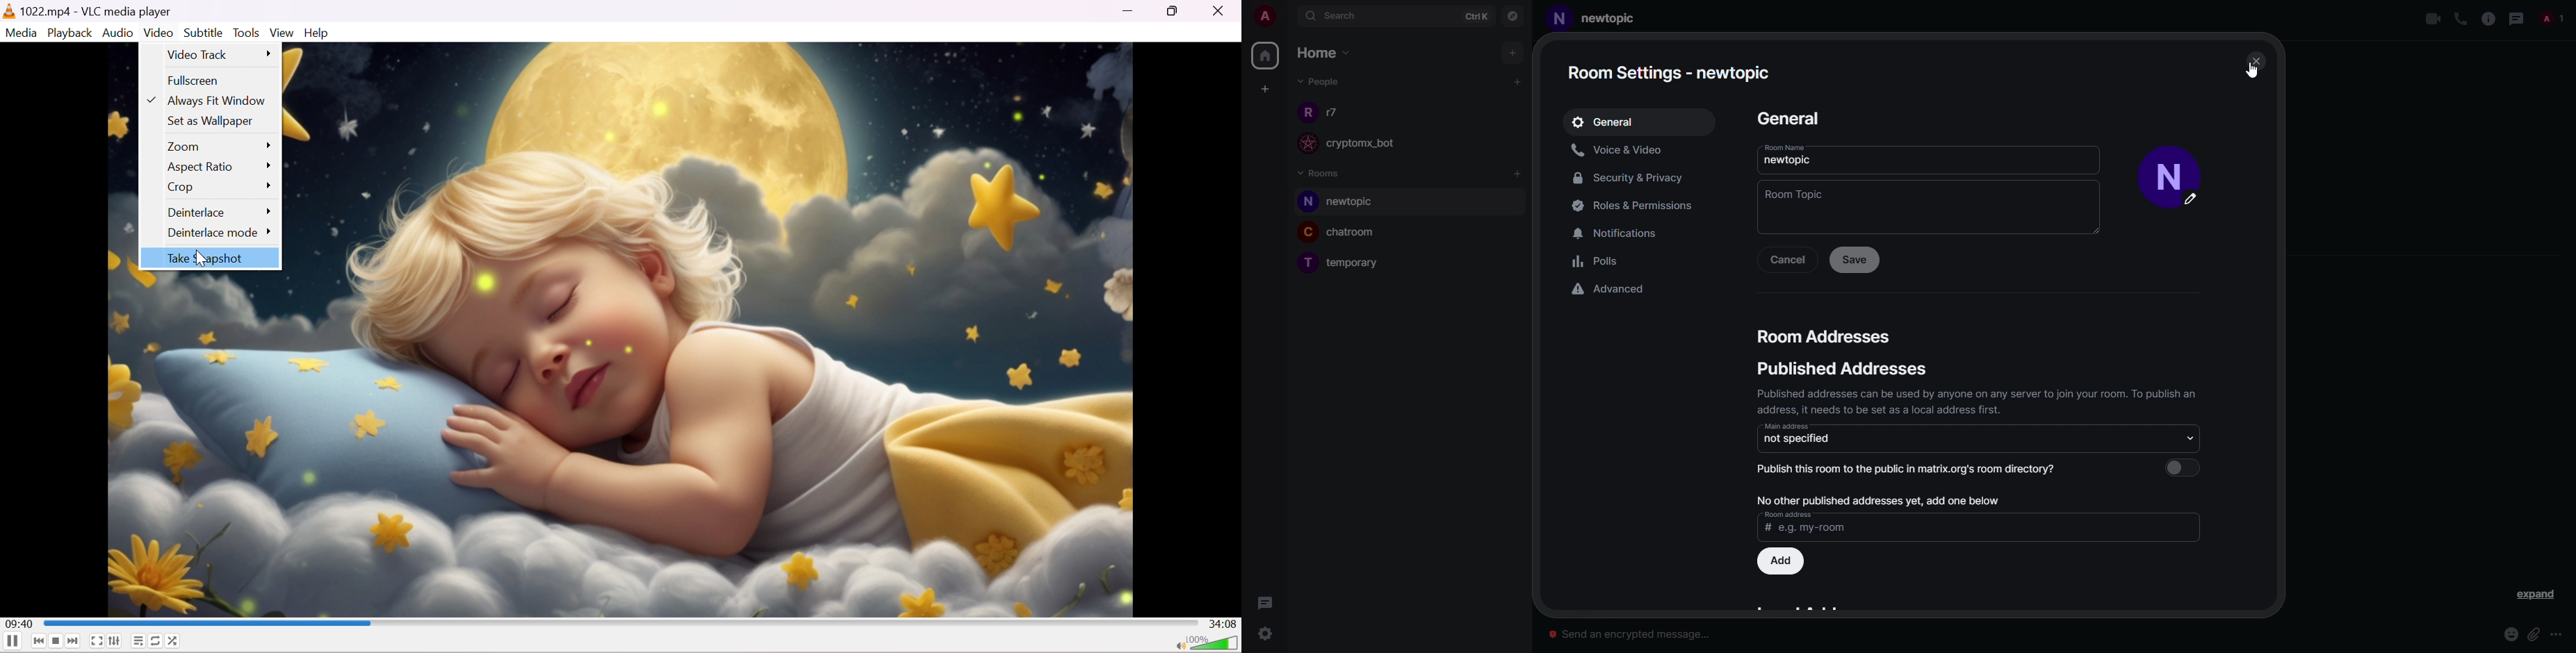  I want to click on Video, so click(158, 34).